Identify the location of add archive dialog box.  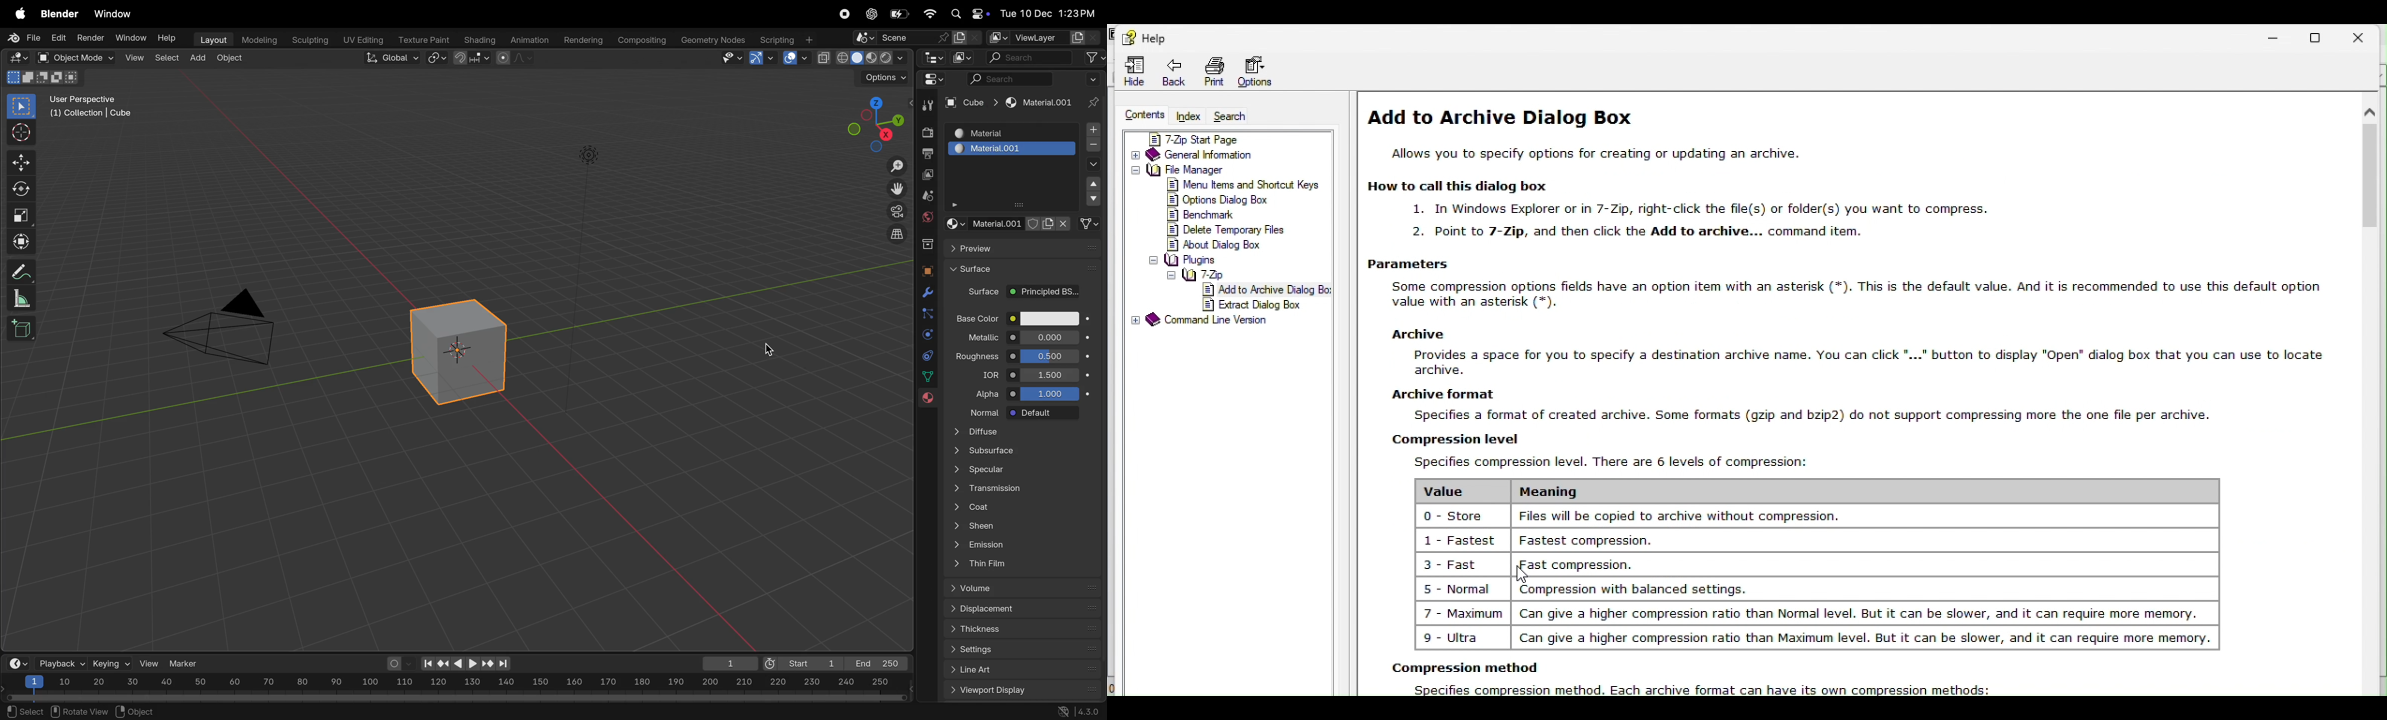
(1267, 290).